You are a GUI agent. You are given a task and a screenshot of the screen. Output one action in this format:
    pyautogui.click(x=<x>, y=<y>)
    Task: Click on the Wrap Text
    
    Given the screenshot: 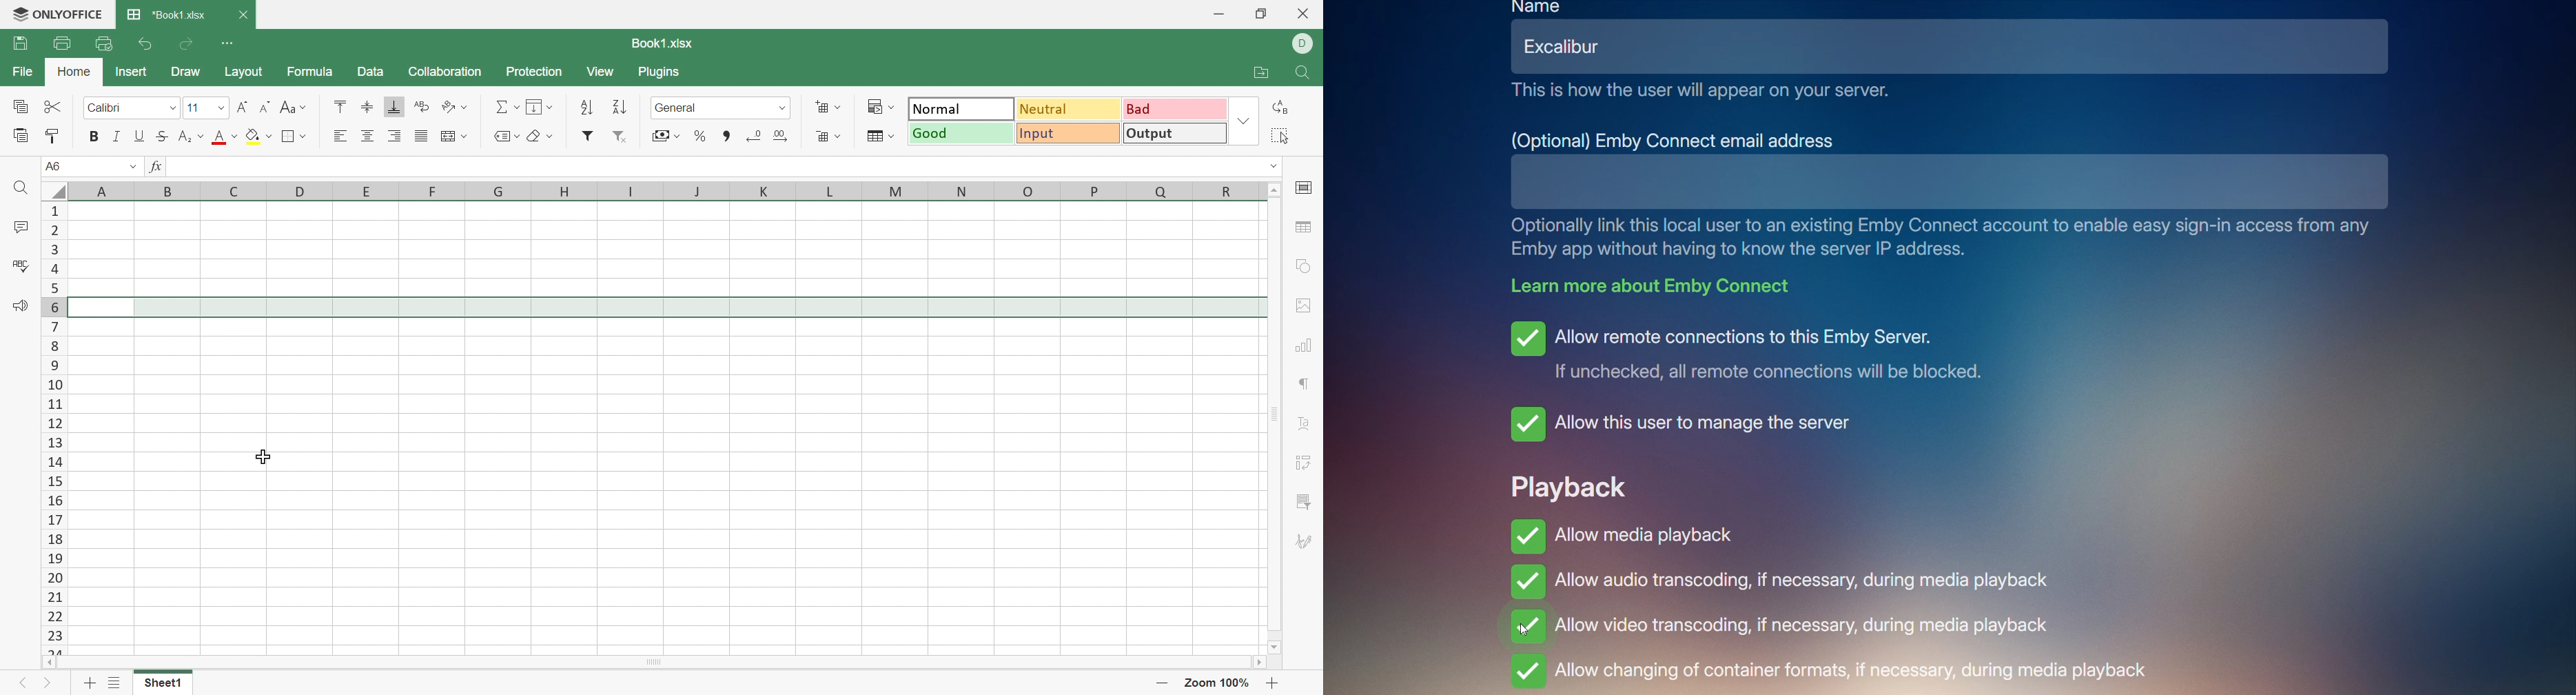 What is the action you would take?
    pyautogui.click(x=424, y=105)
    